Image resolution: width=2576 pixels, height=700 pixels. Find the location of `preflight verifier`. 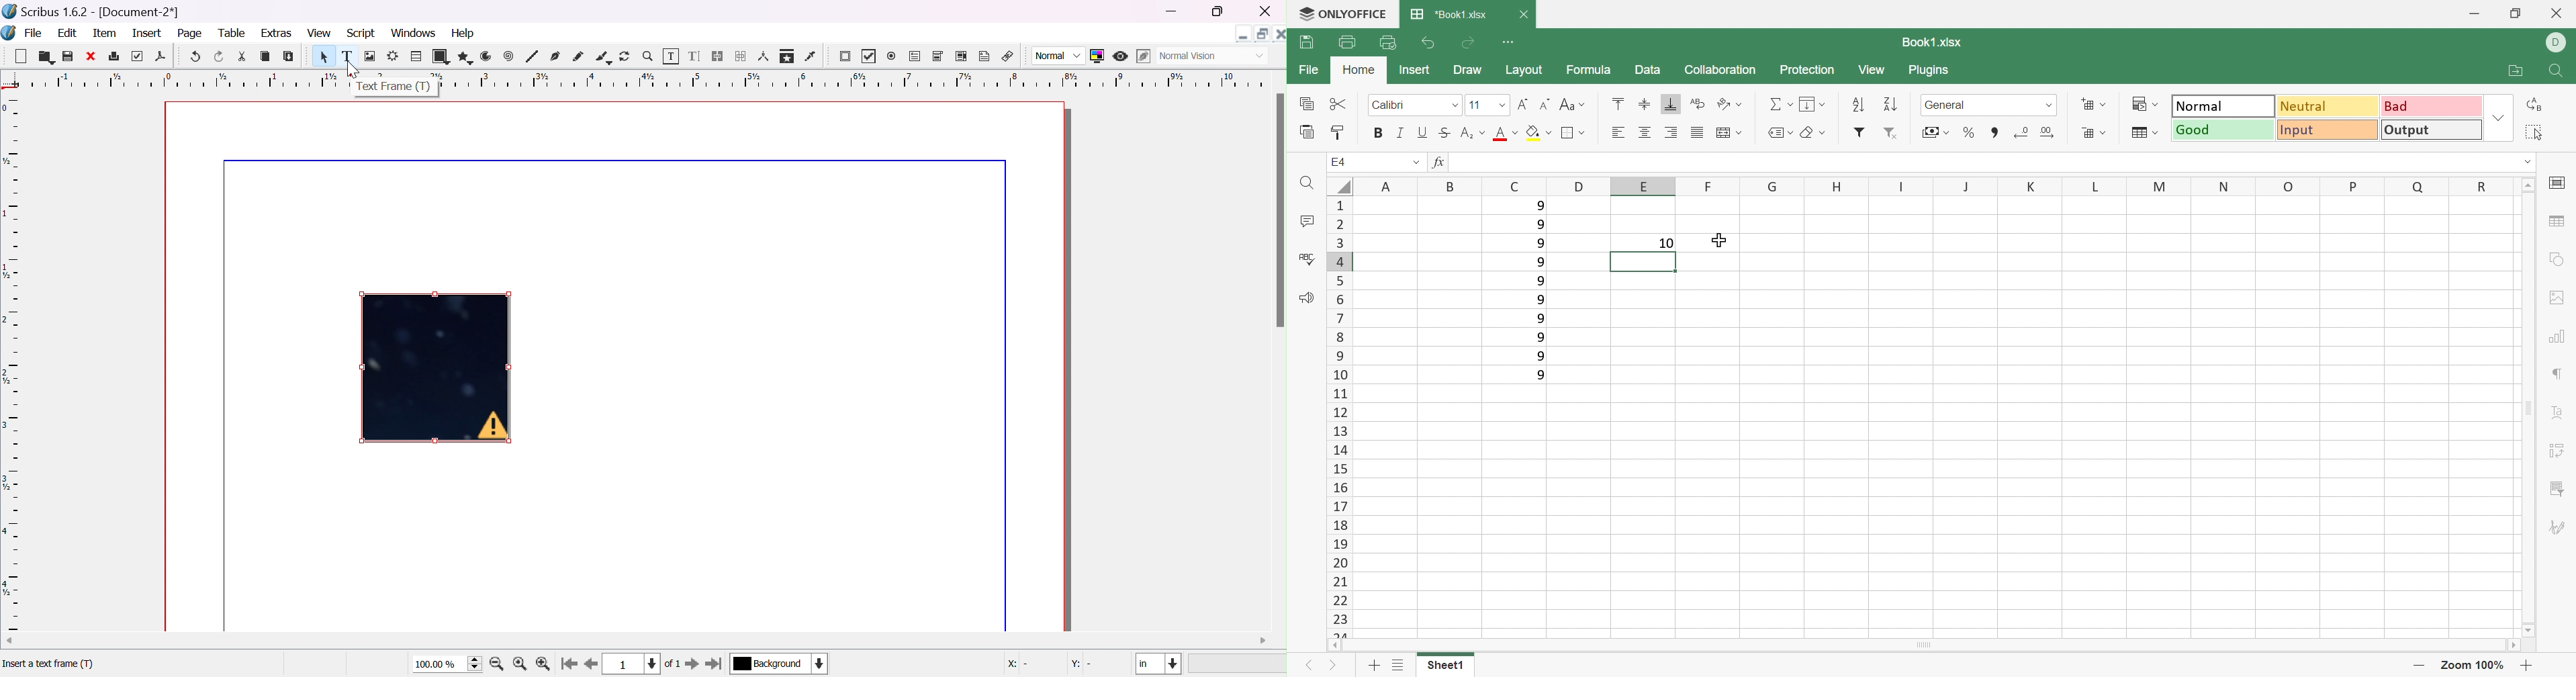

preflight verifier is located at coordinates (139, 56).